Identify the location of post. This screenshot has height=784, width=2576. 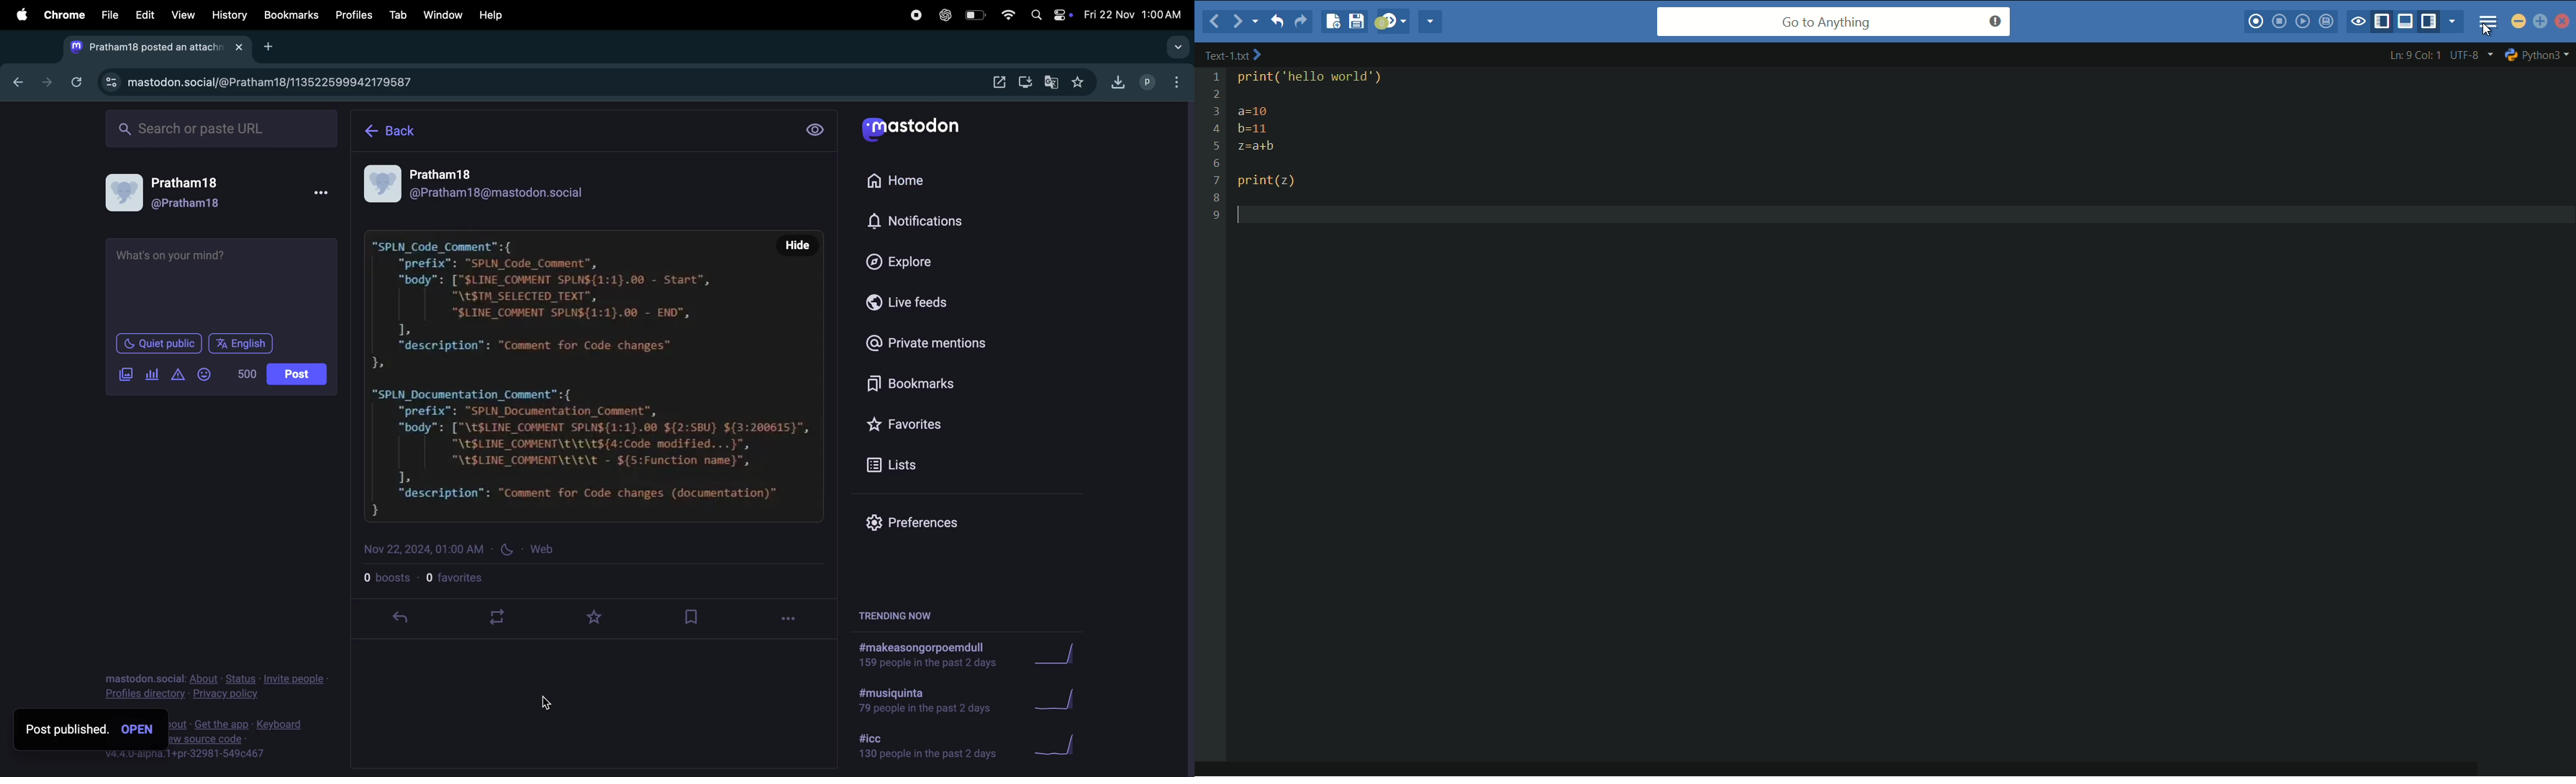
(295, 375).